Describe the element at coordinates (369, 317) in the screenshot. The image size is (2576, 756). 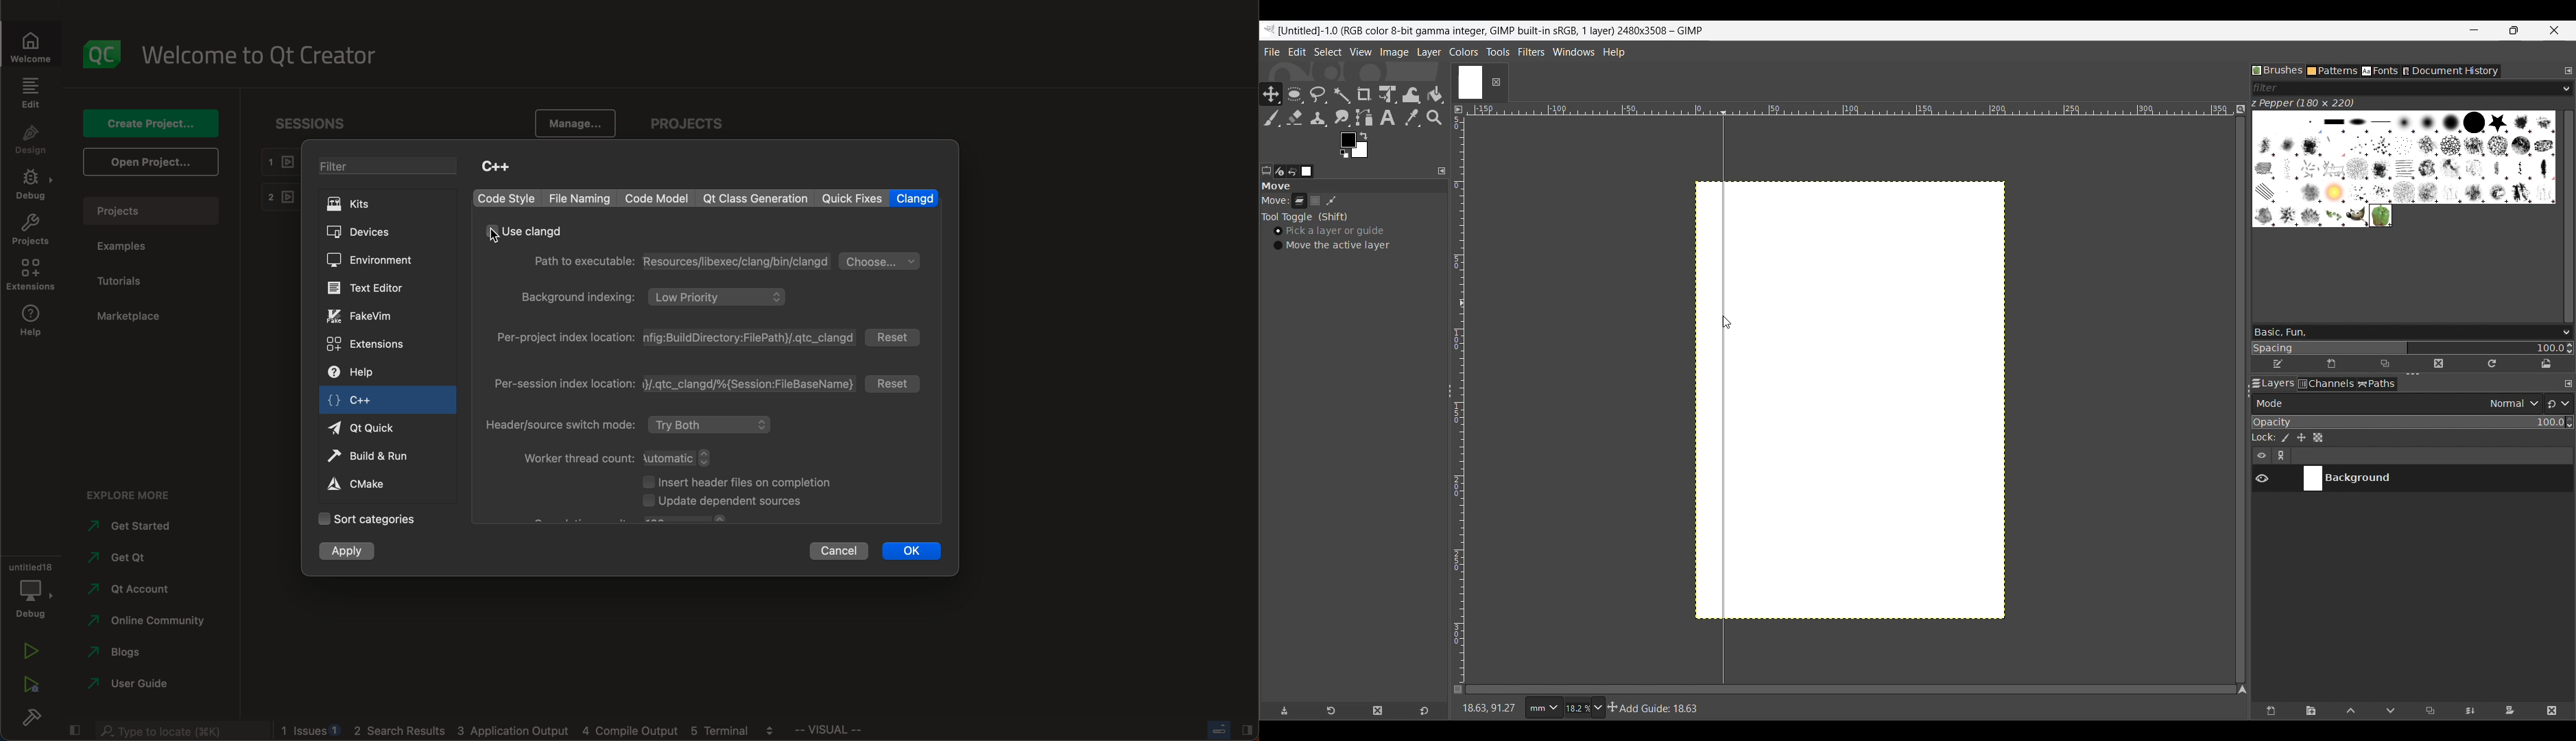
I see `fake vim` at that location.